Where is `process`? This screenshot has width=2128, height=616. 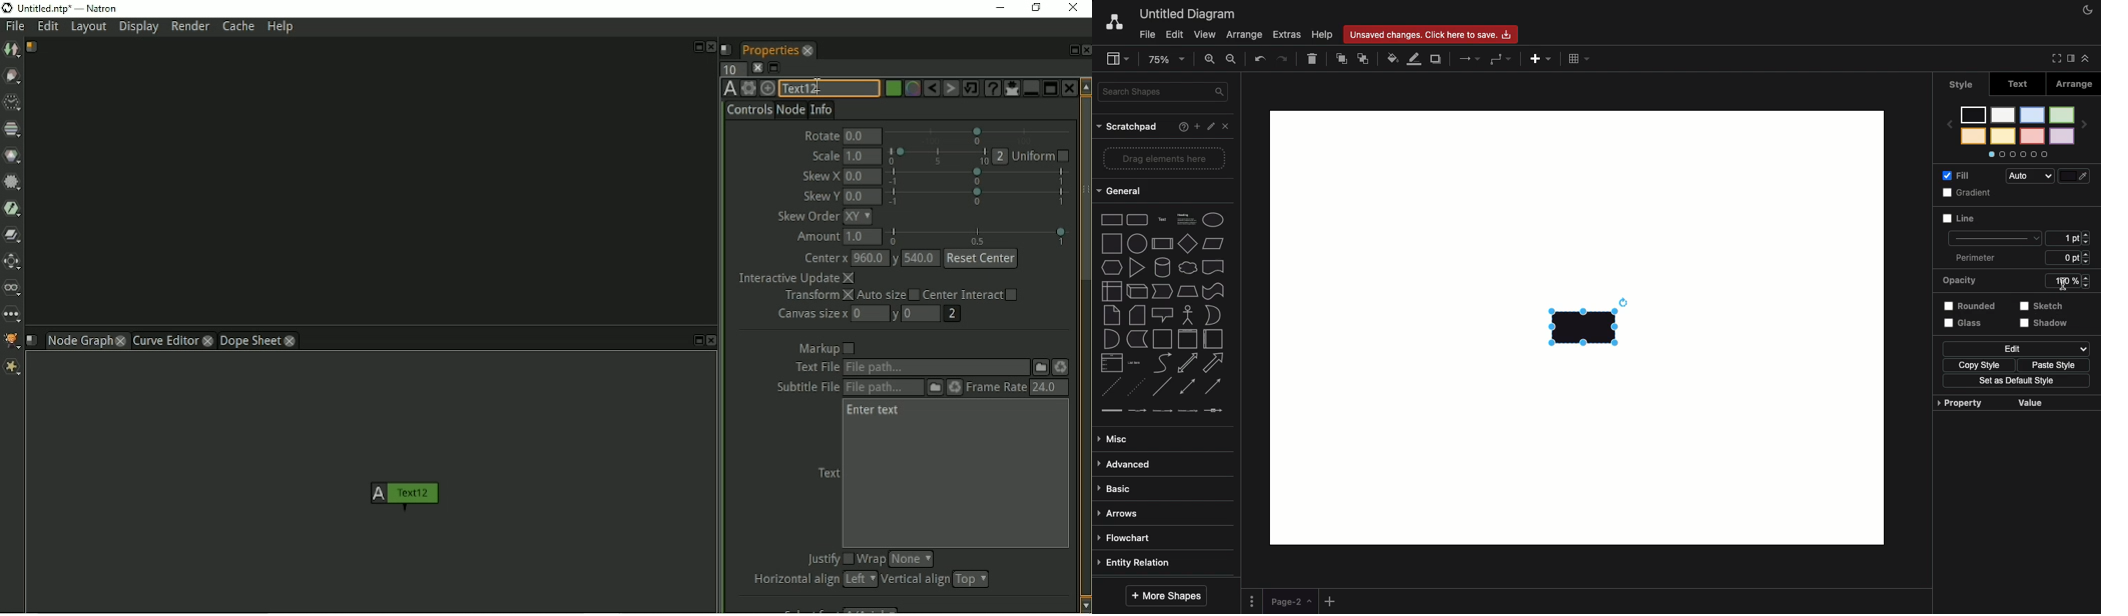
process is located at coordinates (1161, 245).